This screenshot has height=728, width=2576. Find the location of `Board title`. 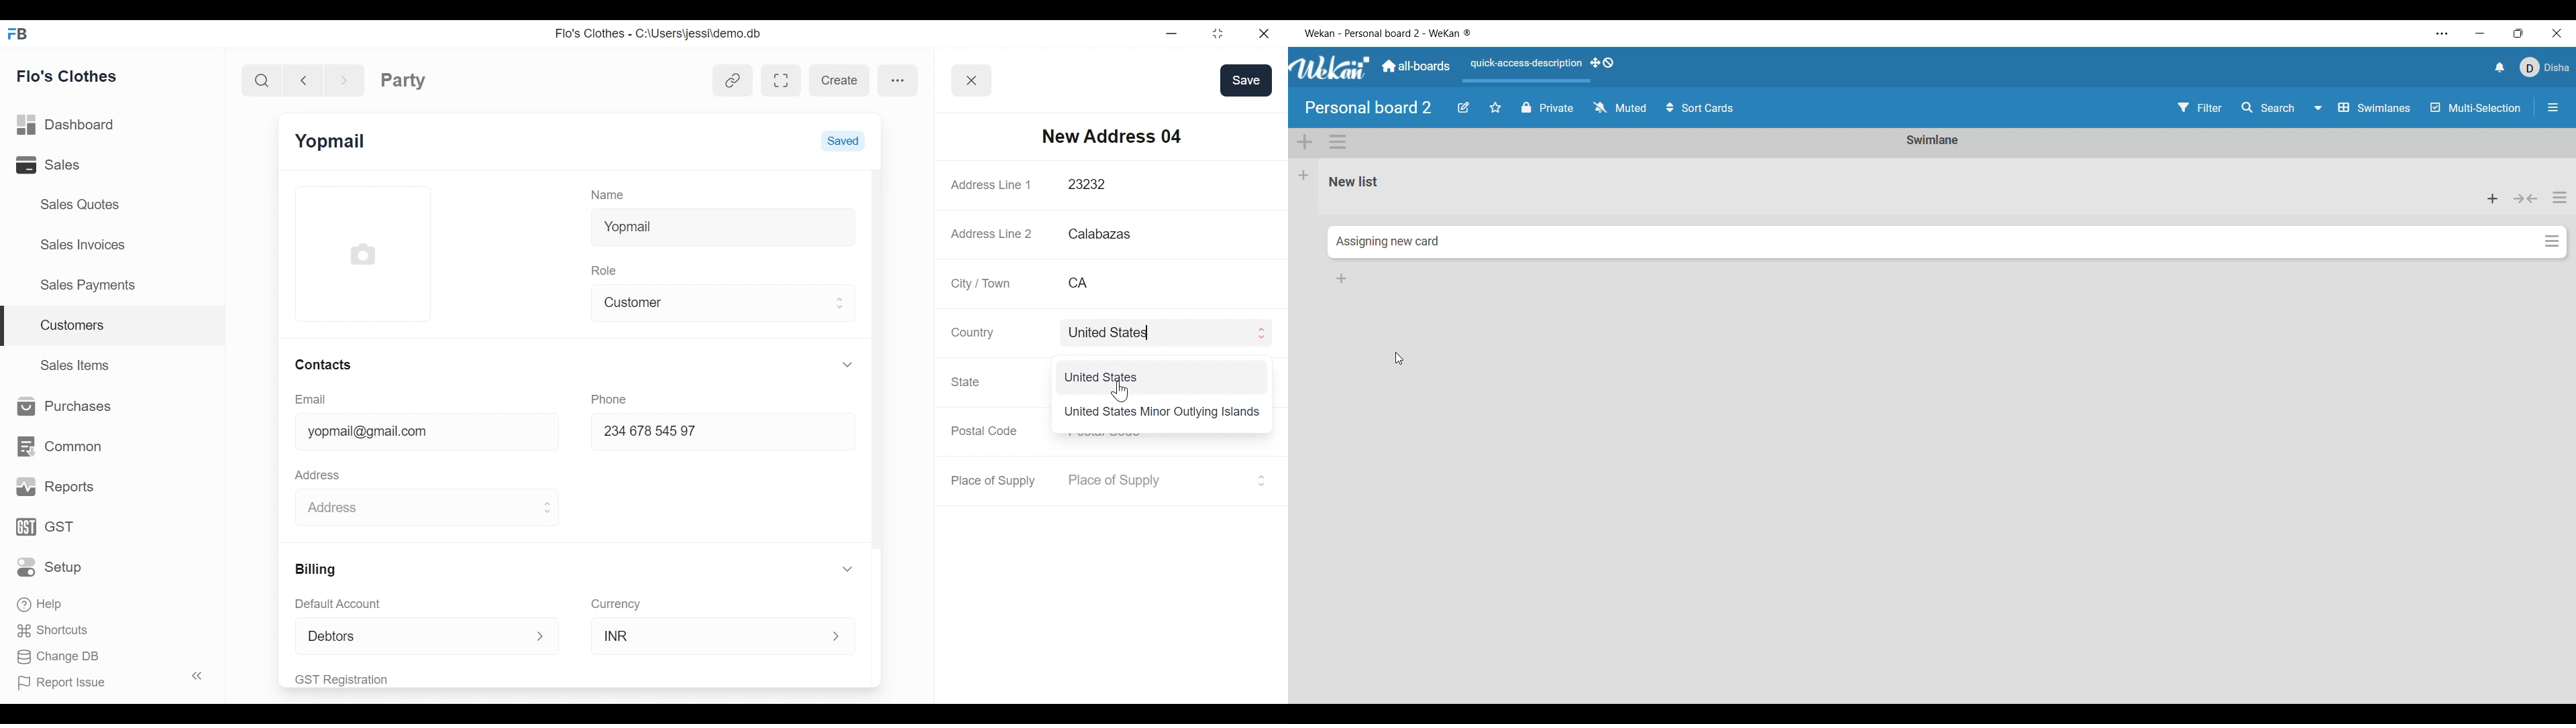

Board title is located at coordinates (1369, 107).